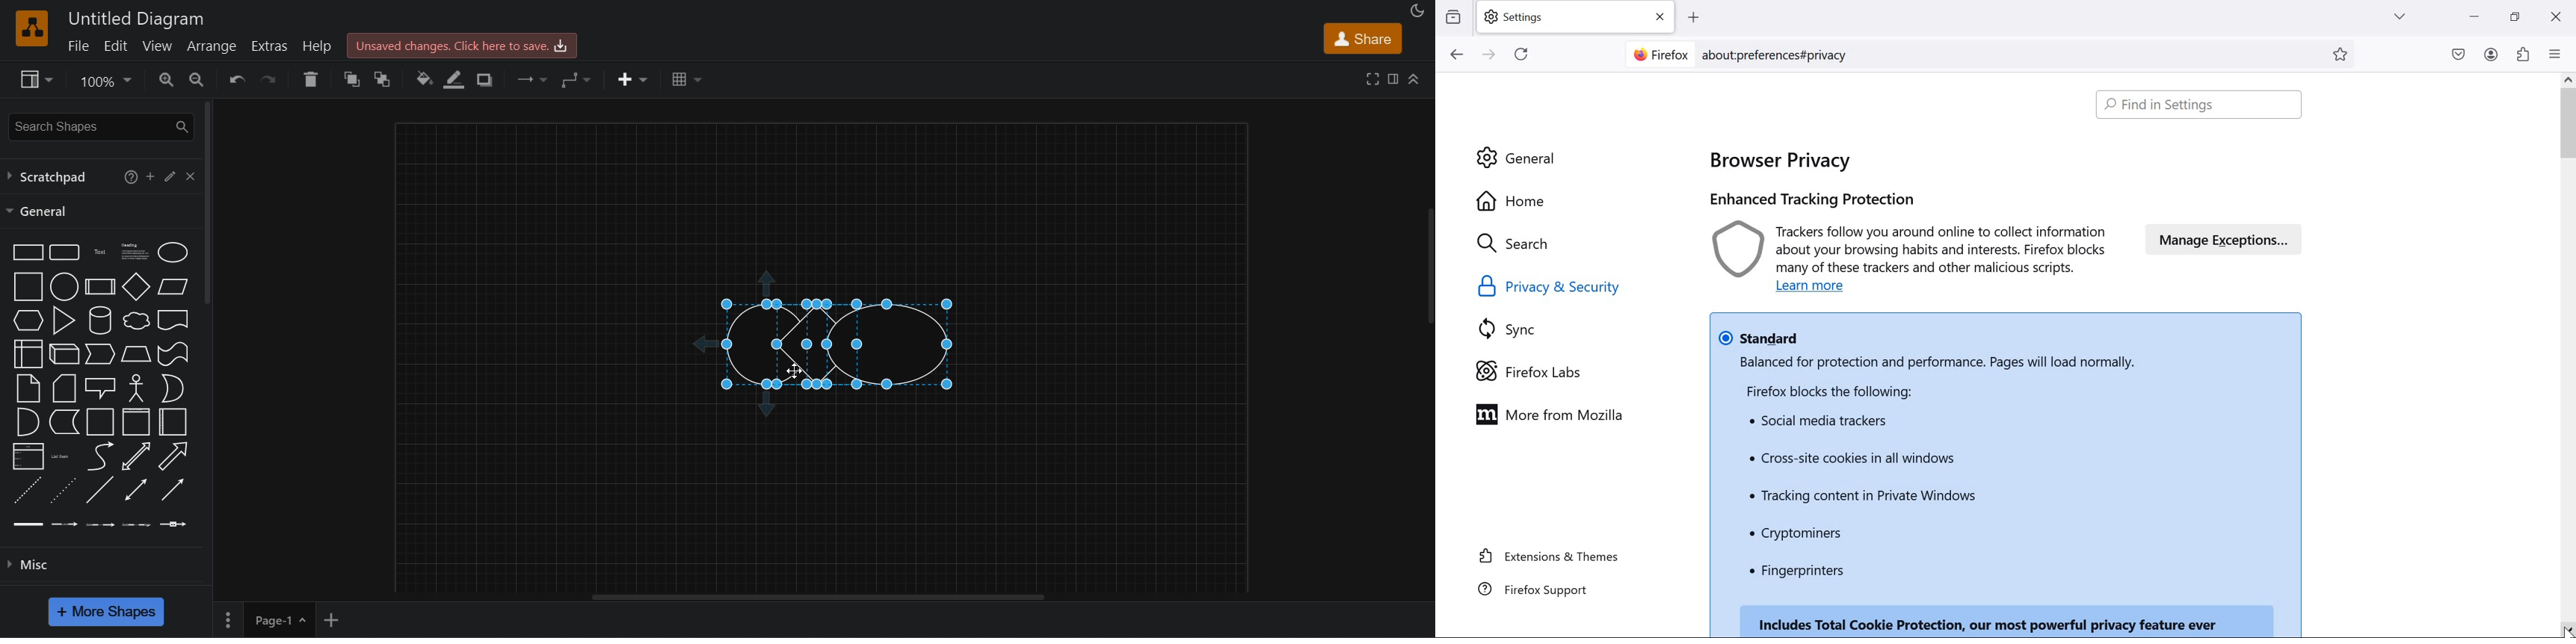 This screenshot has width=2576, height=644. What do you see at coordinates (173, 353) in the screenshot?
I see `taPE` at bounding box center [173, 353].